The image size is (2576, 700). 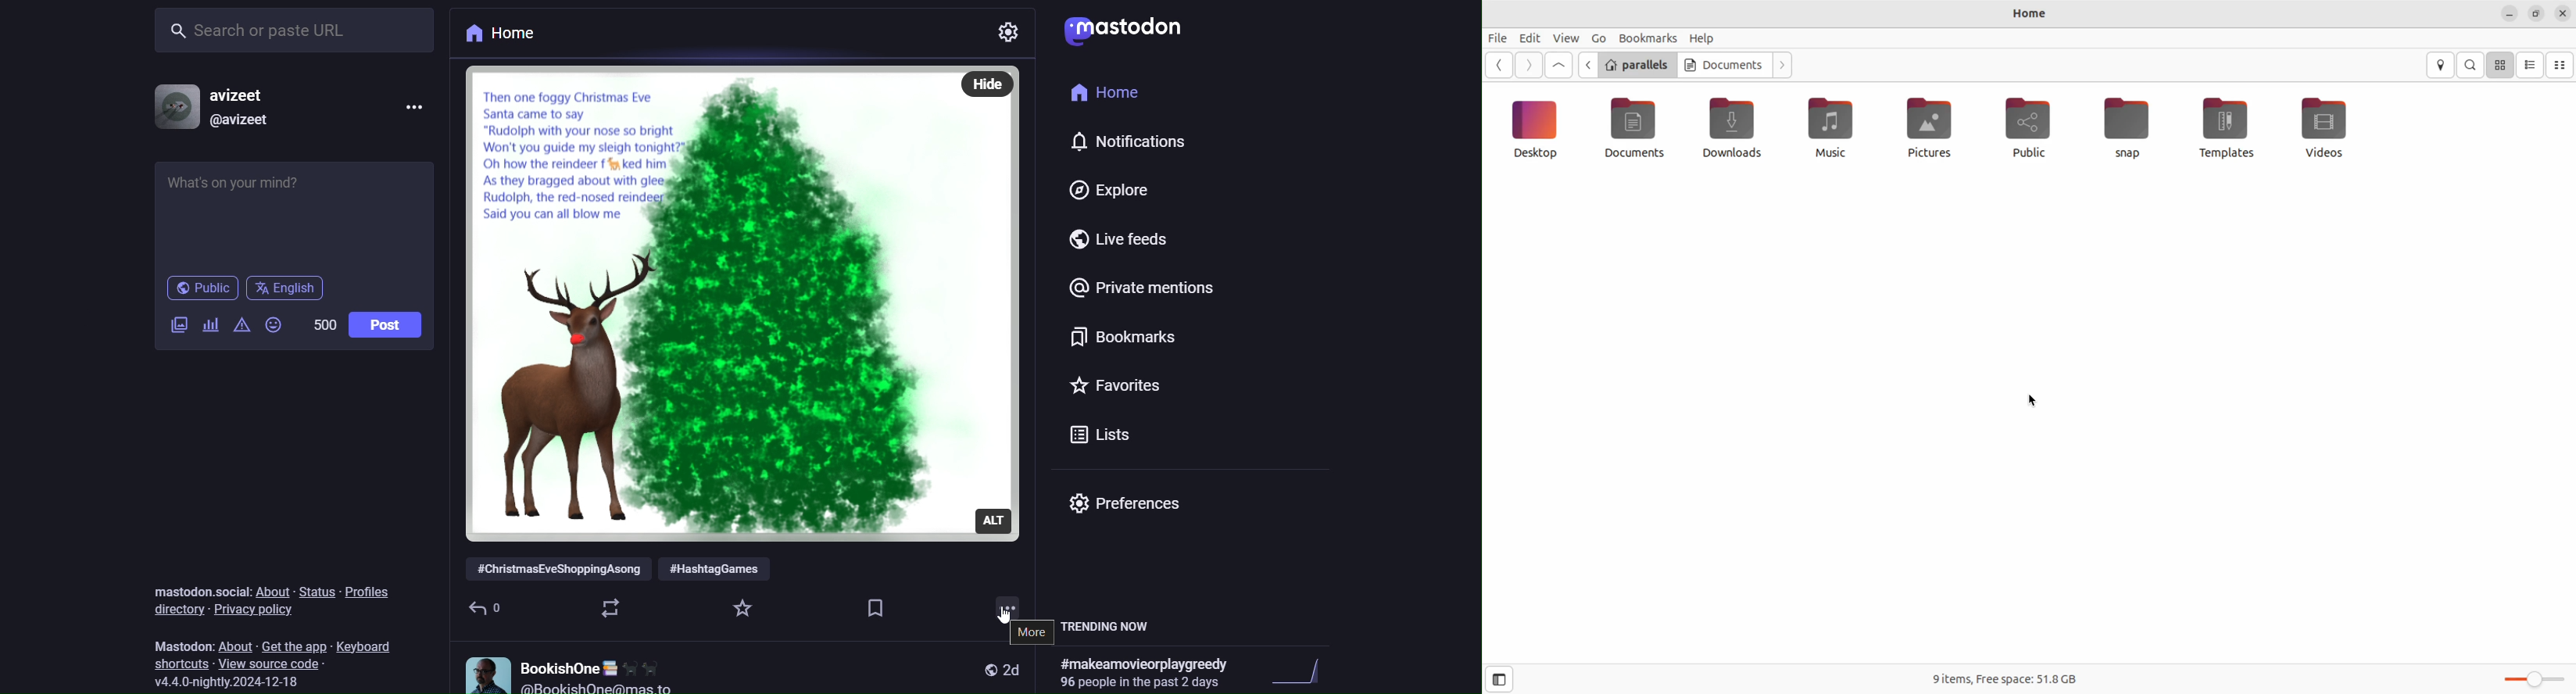 I want to click on about, so click(x=234, y=645).